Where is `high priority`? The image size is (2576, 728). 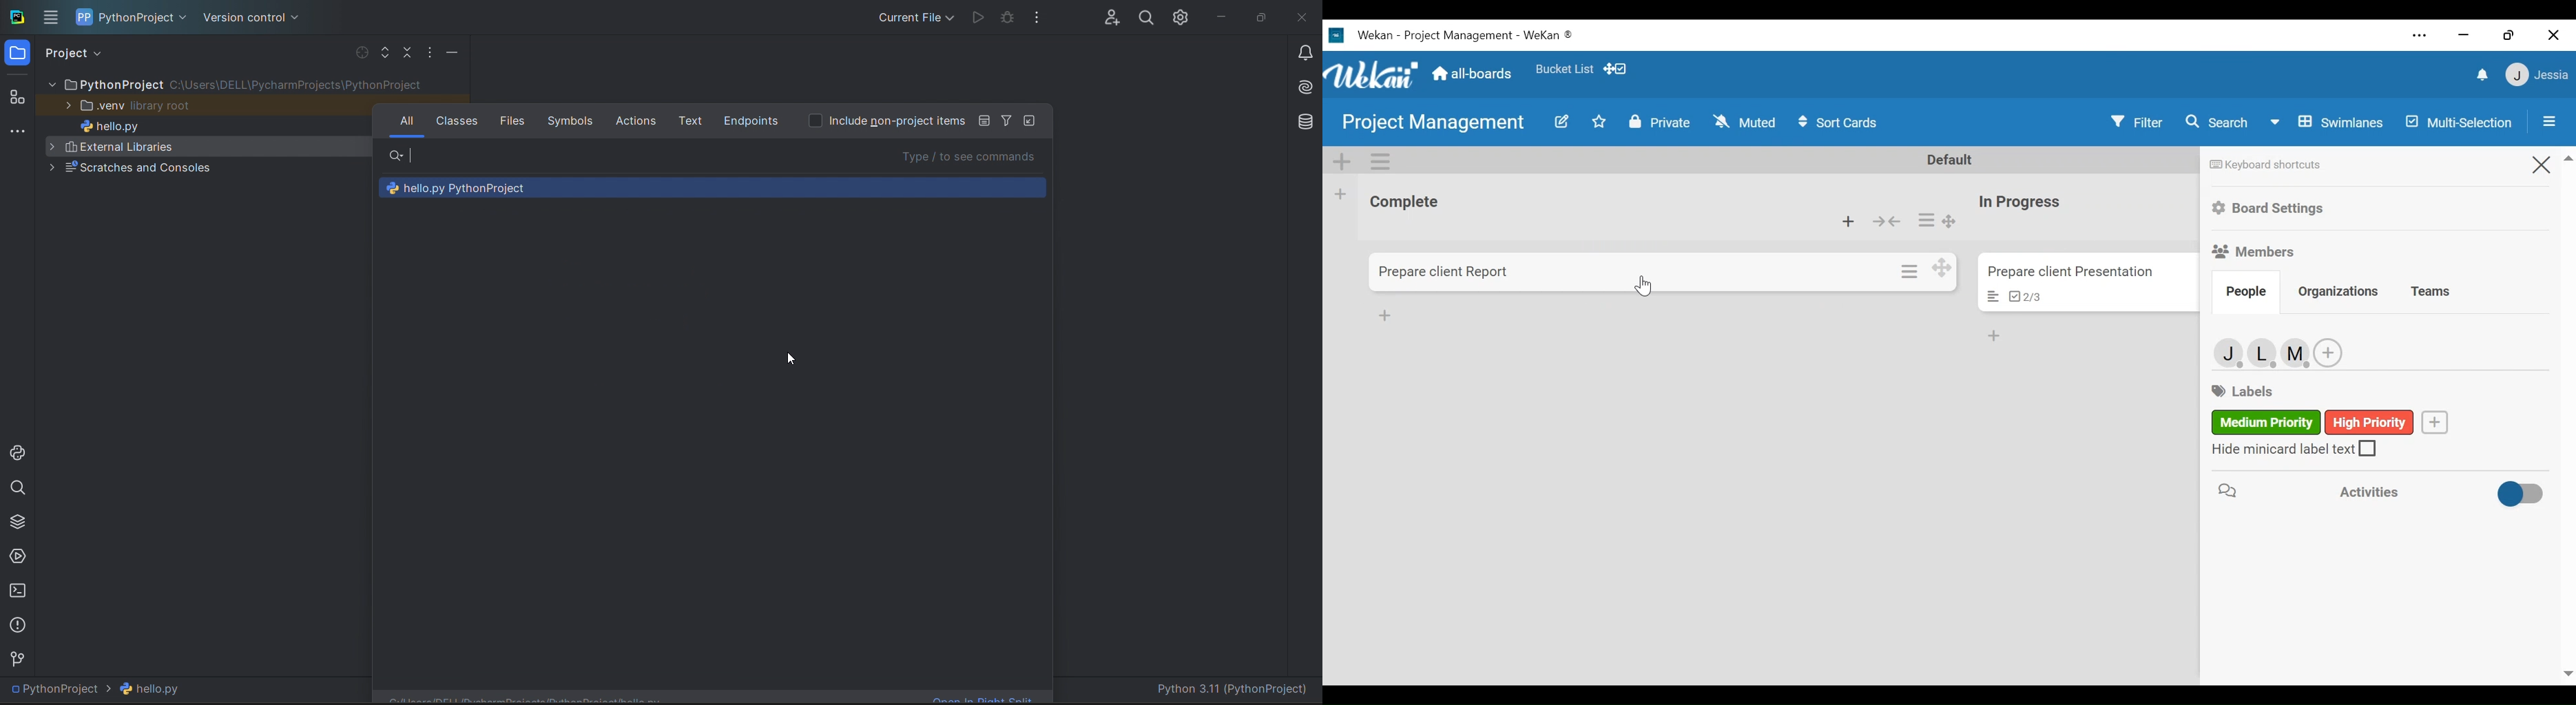 high priority is located at coordinates (2371, 423).